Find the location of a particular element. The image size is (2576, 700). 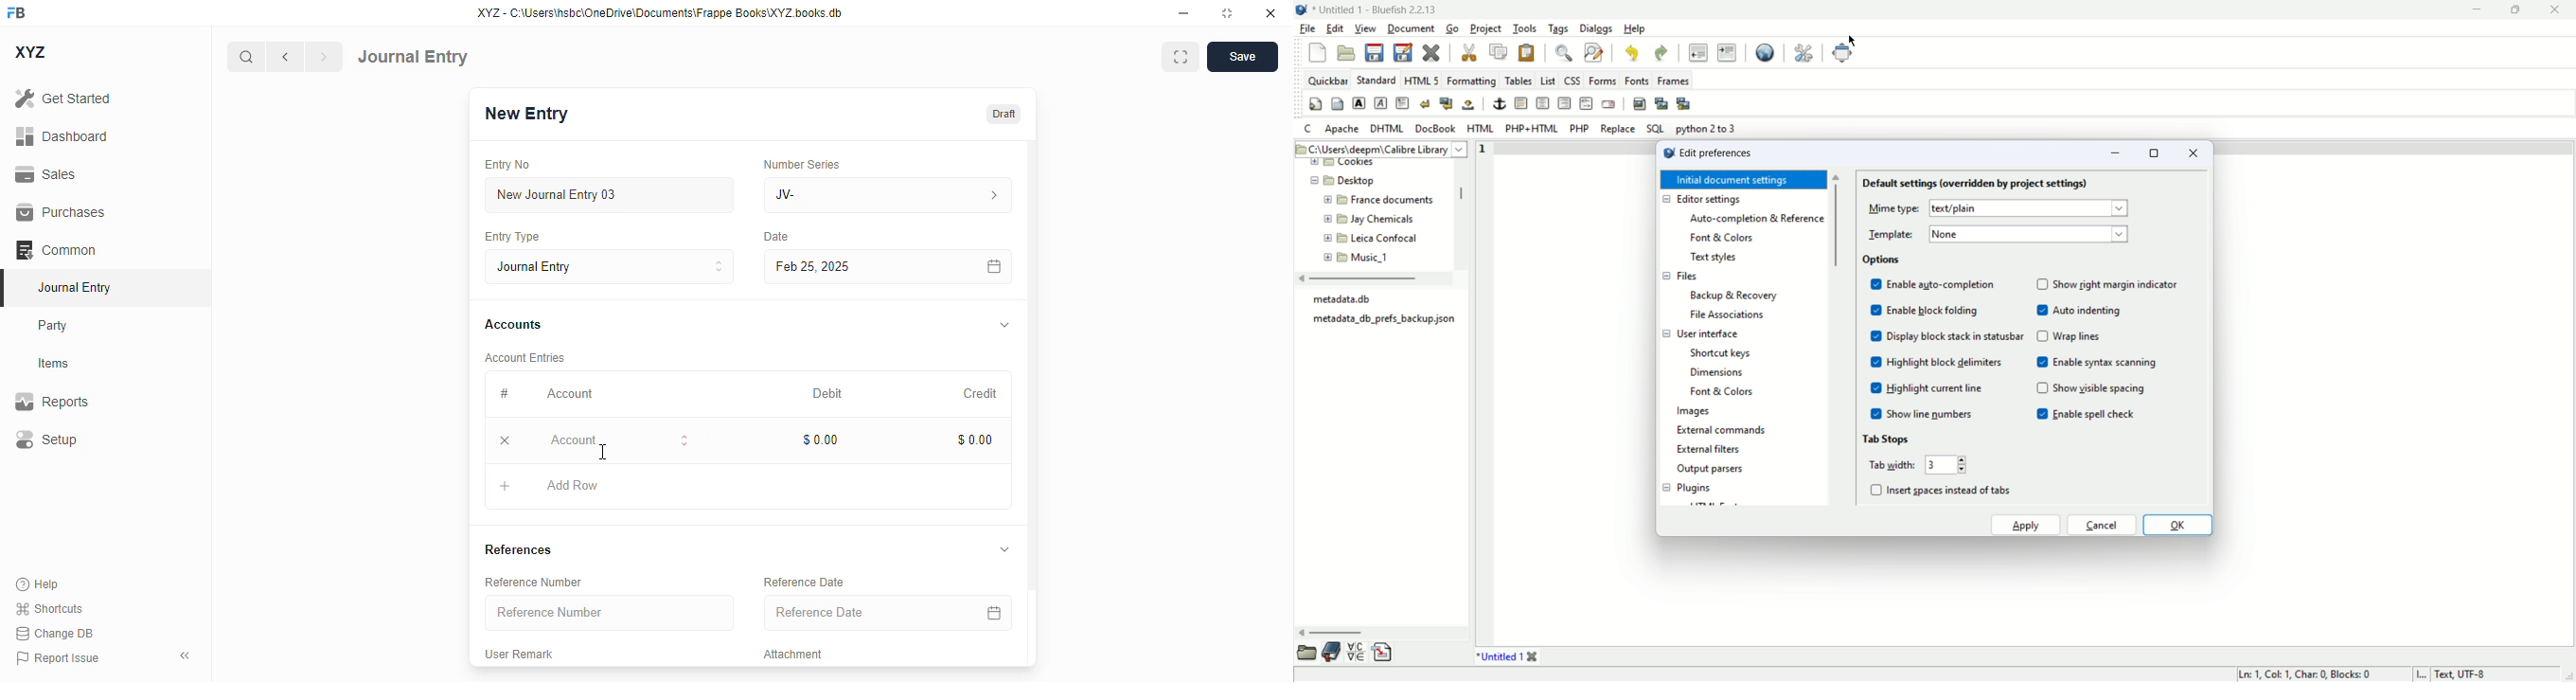

calendar icon is located at coordinates (994, 612).